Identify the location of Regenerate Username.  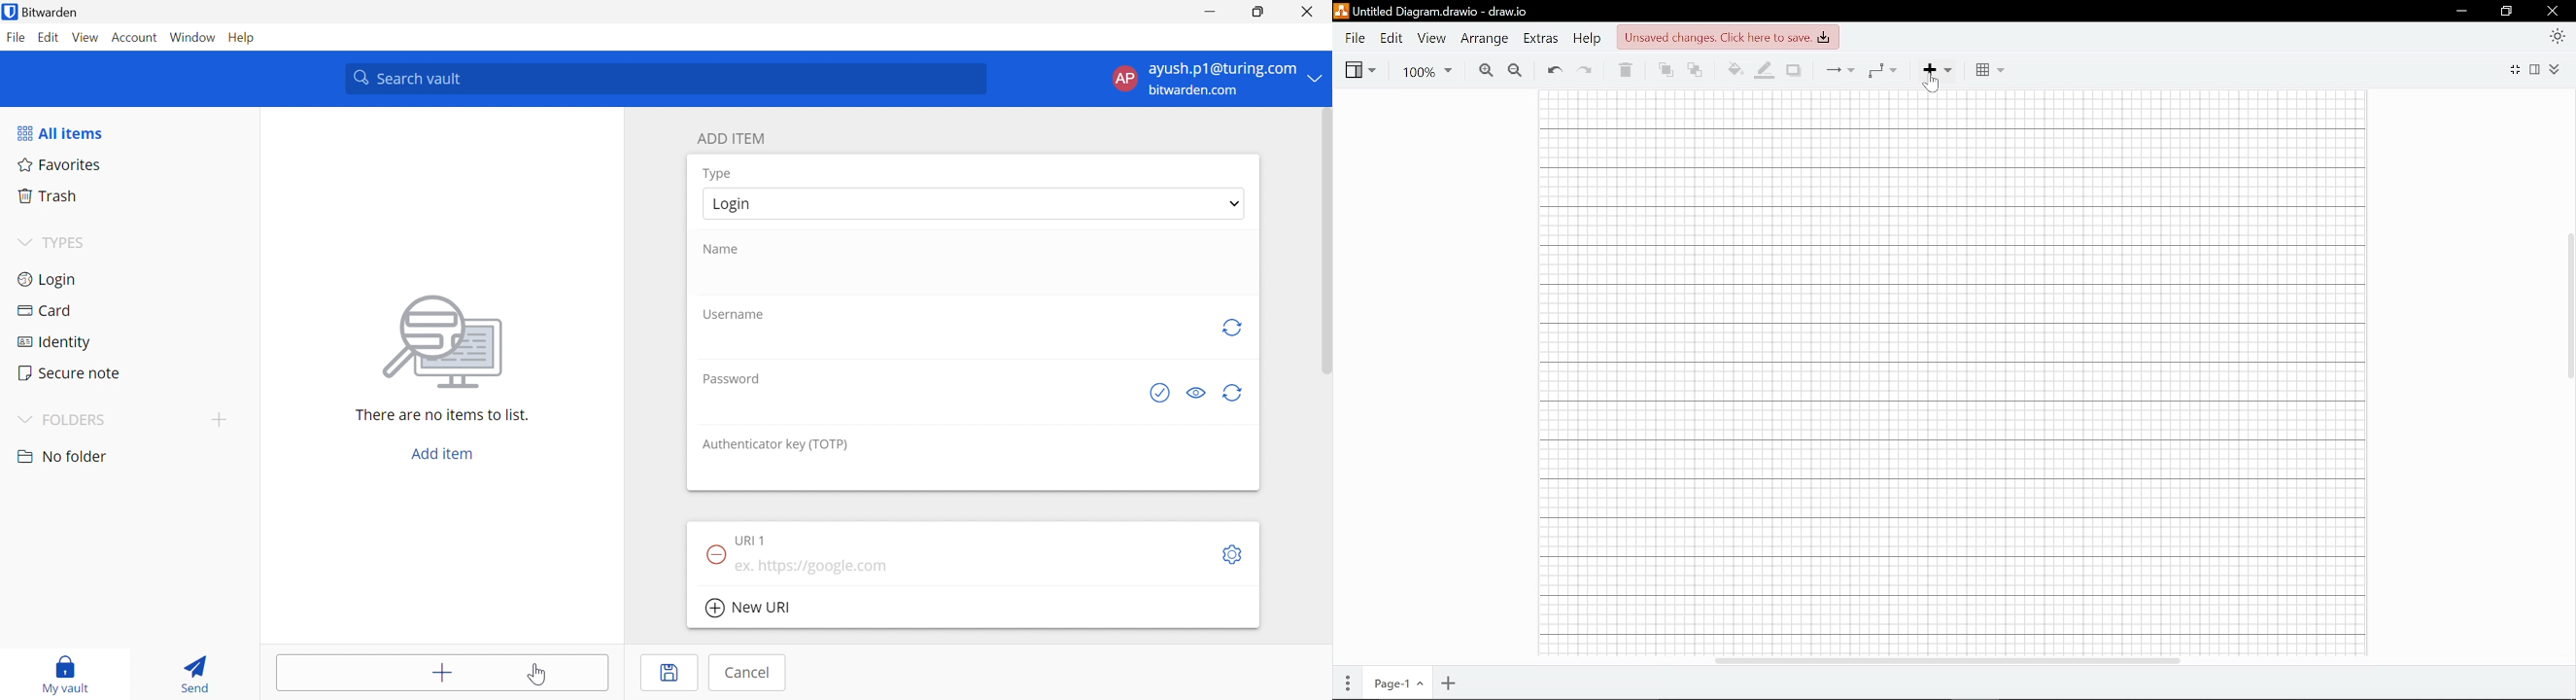
(1231, 326).